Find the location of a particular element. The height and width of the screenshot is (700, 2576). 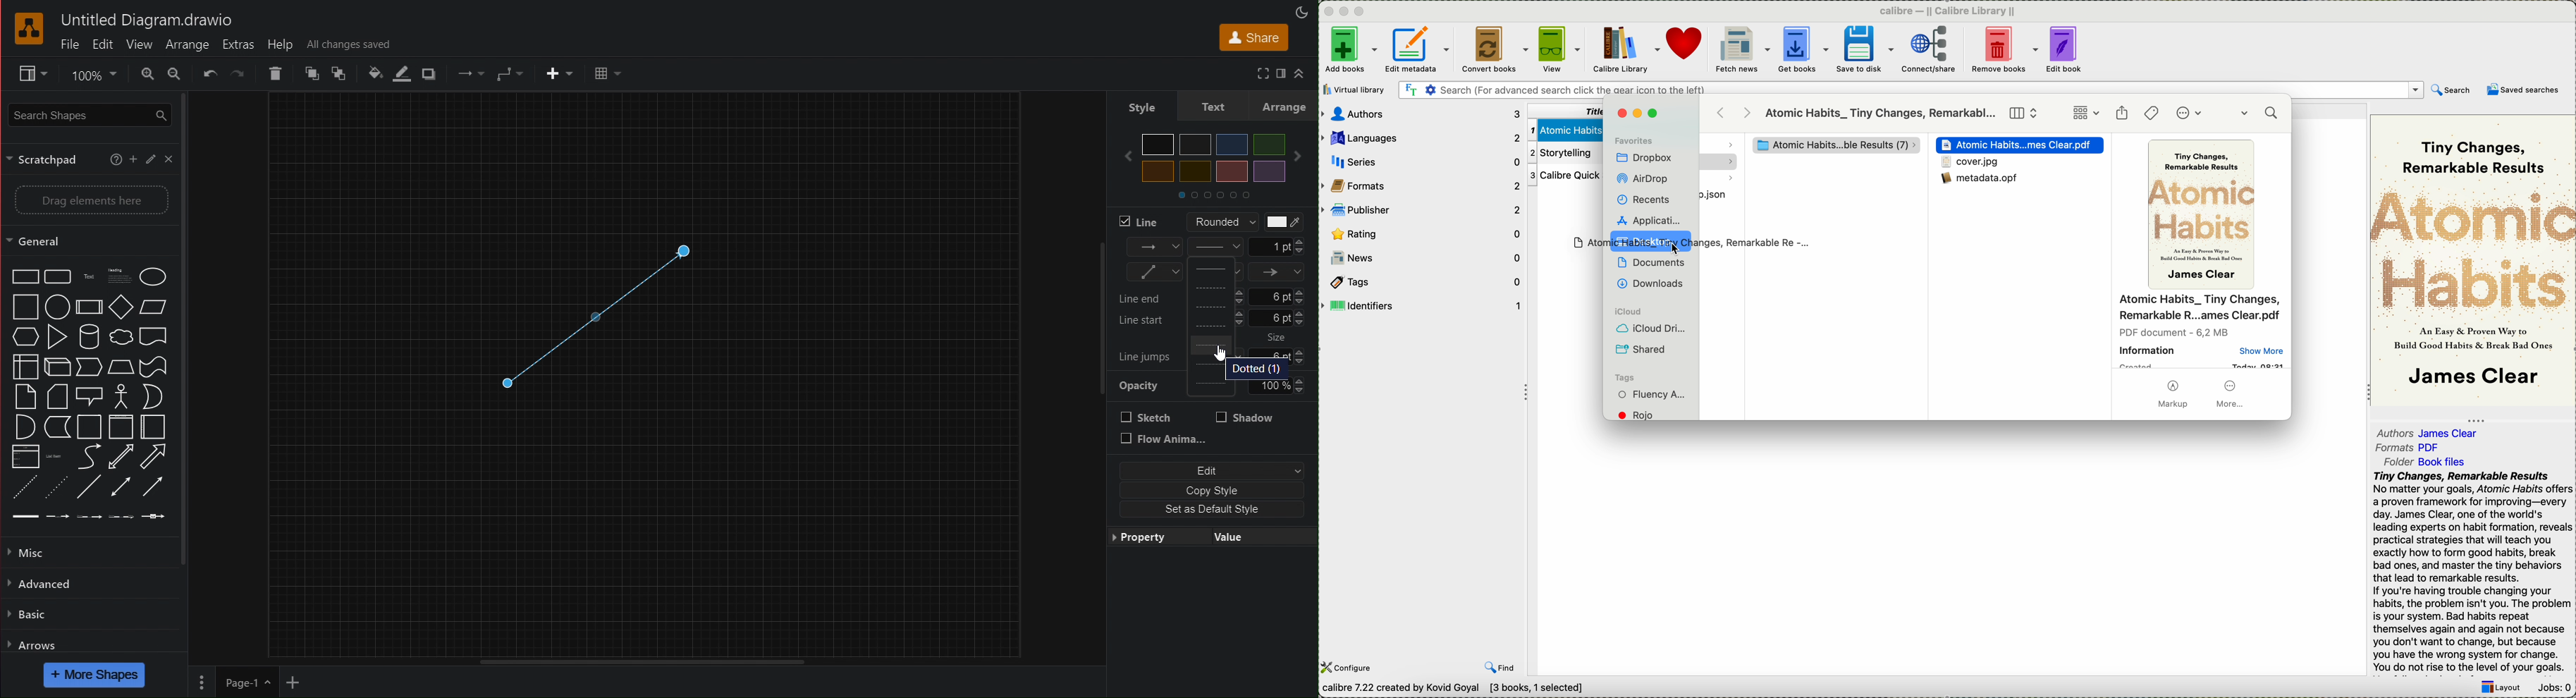

Text is located at coordinates (1212, 107).